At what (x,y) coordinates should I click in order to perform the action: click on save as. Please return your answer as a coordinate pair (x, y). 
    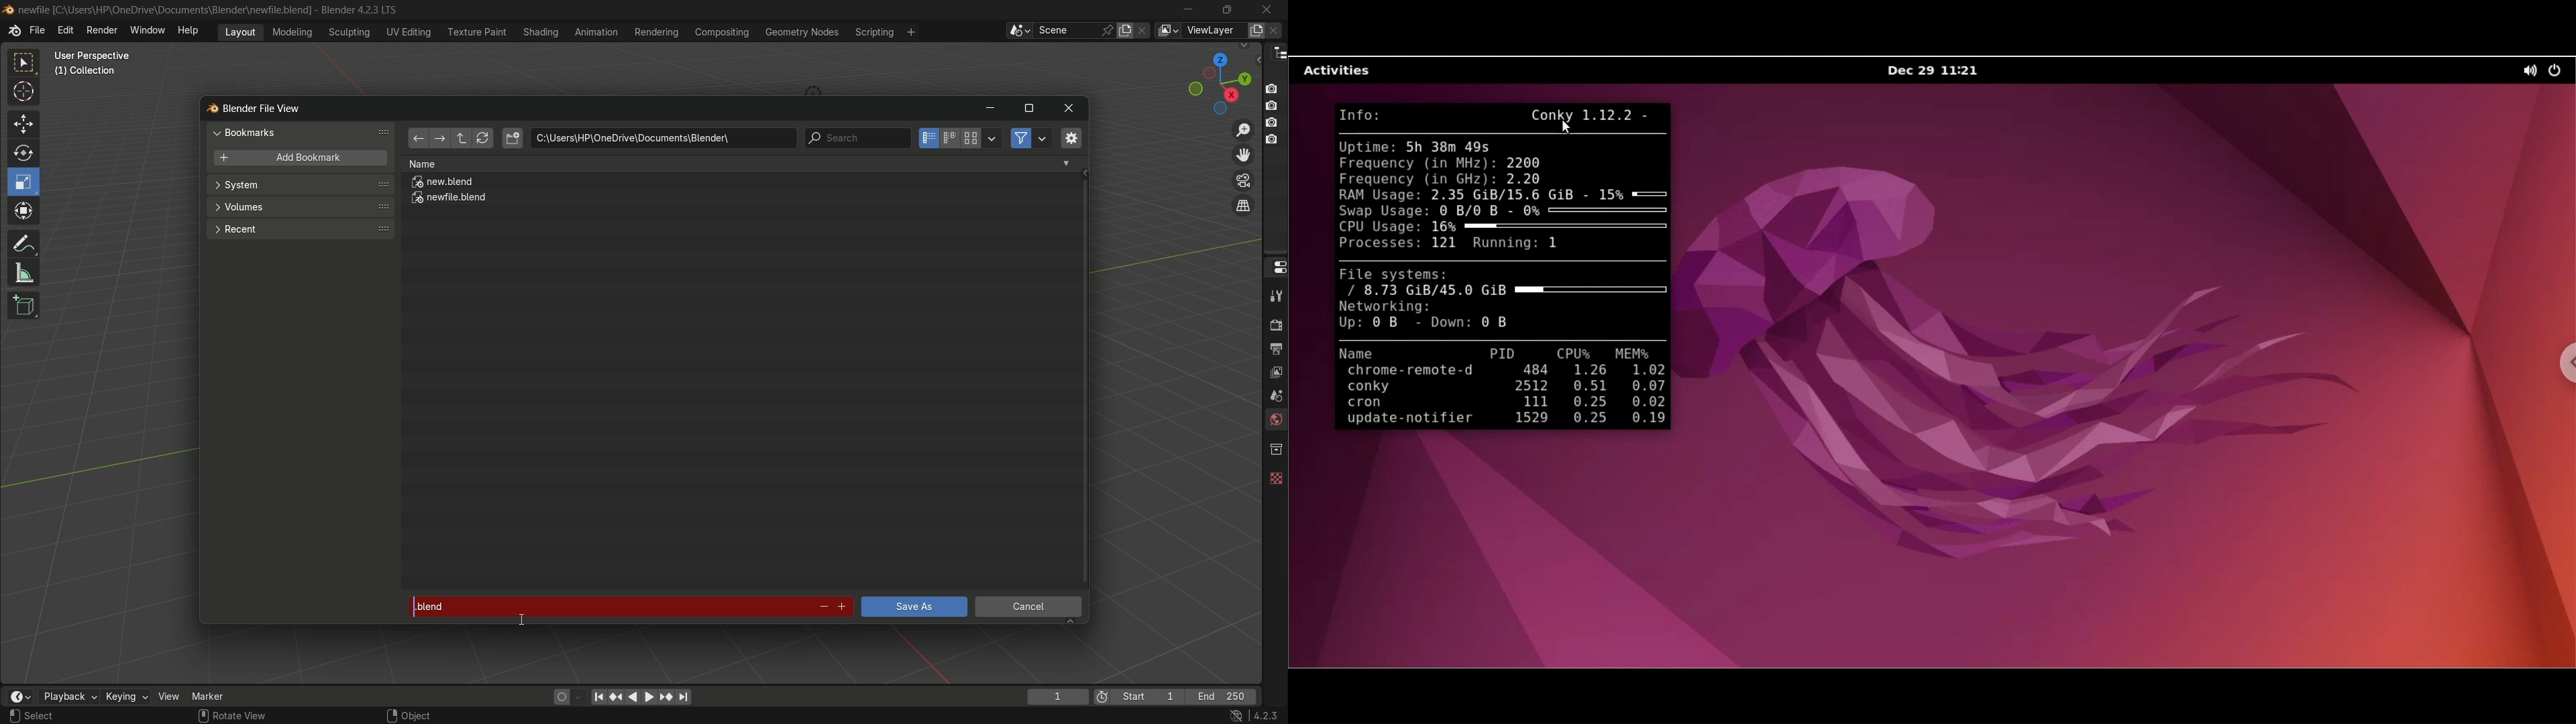
    Looking at the image, I should click on (913, 607).